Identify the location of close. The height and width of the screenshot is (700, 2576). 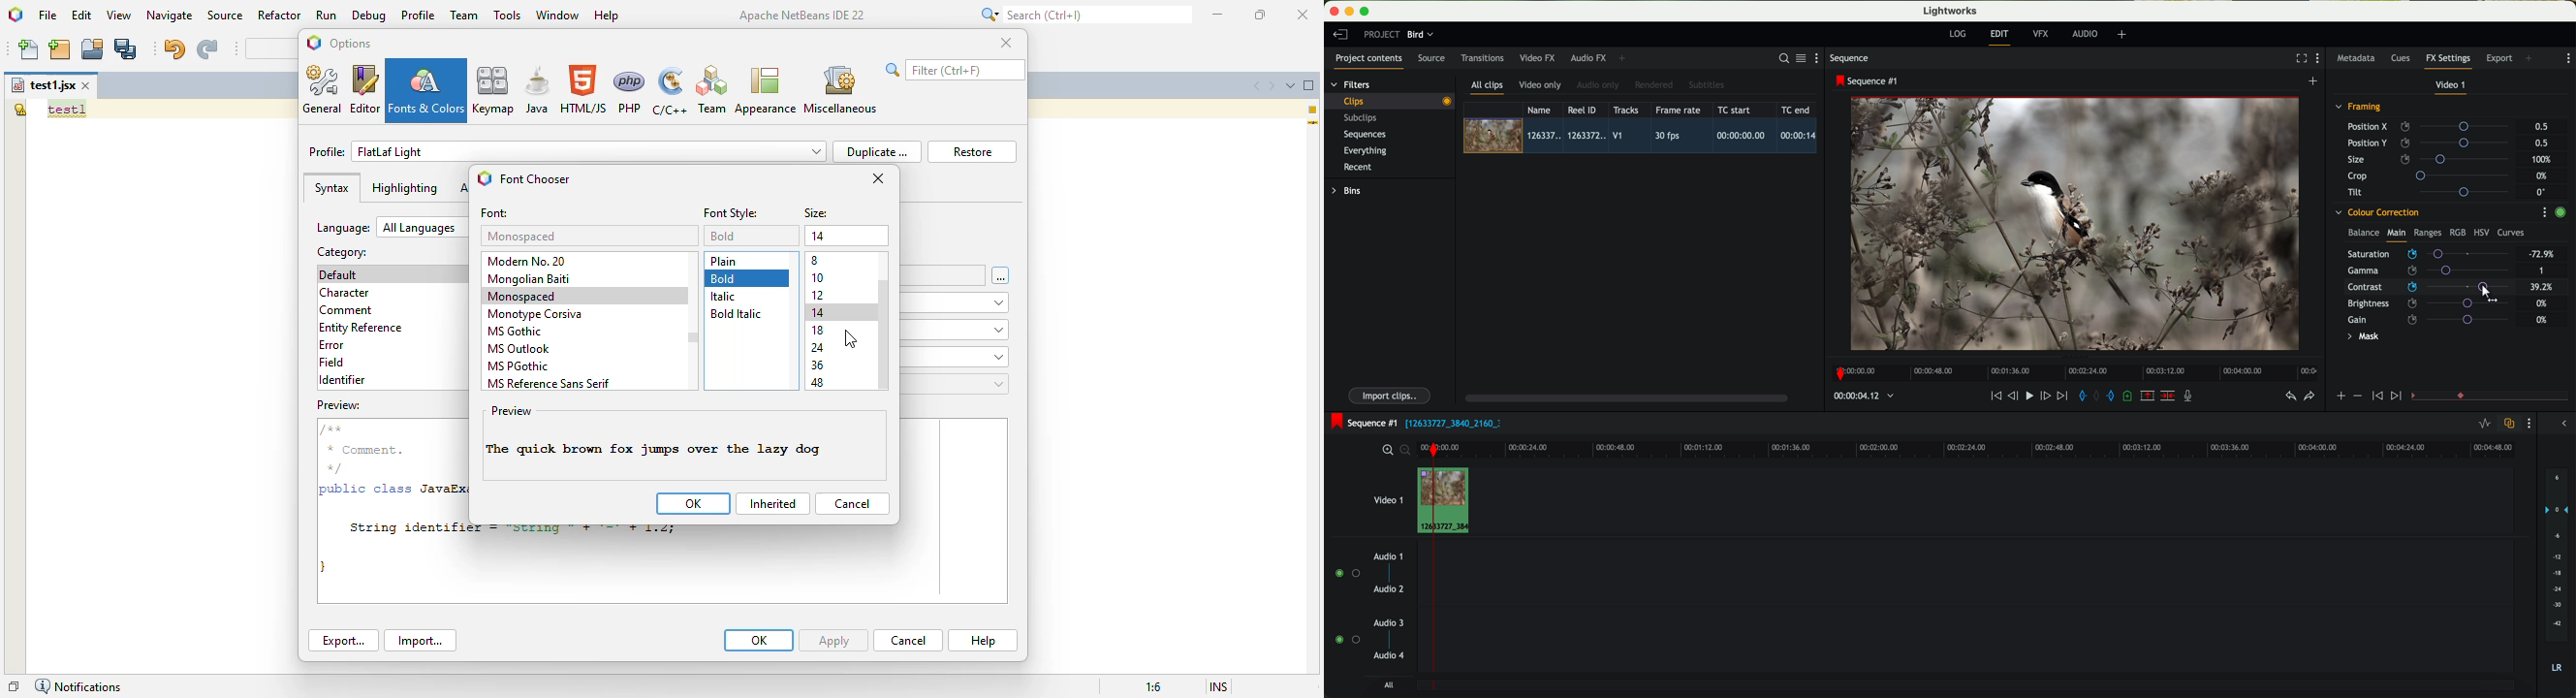
(1006, 43).